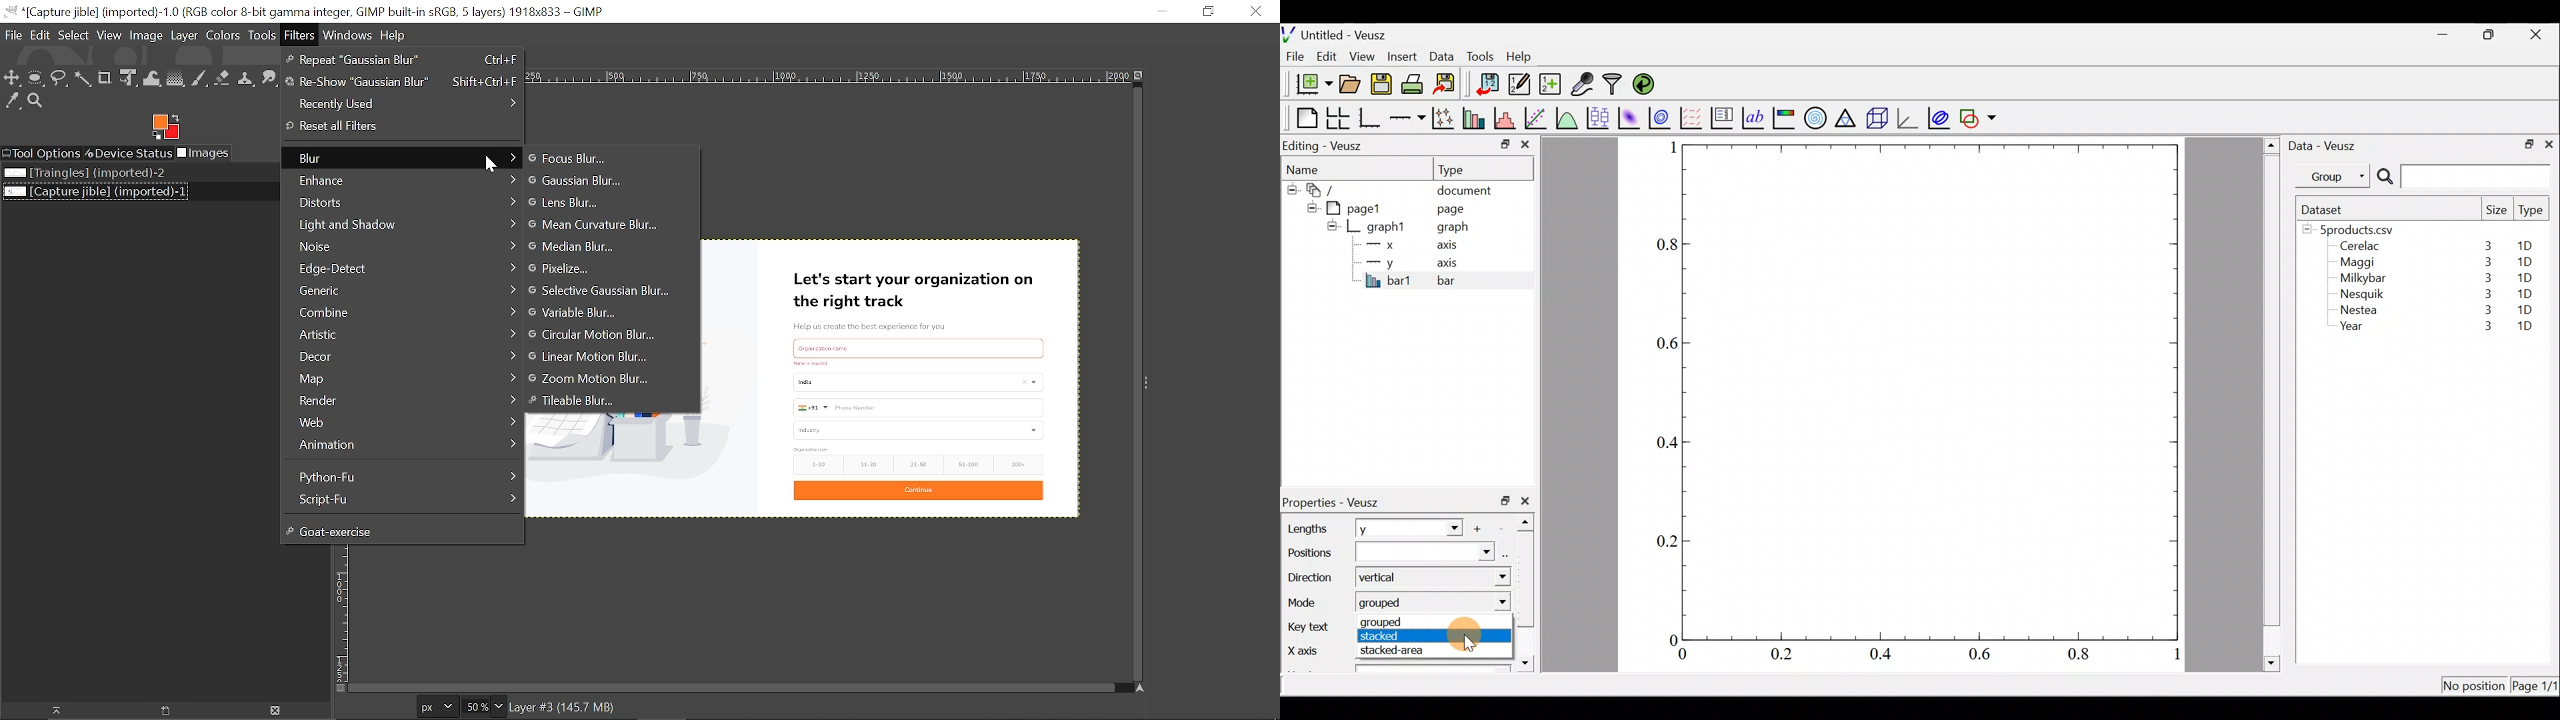 The width and height of the screenshot is (2576, 728). I want to click on 3, so click(2485, 278).